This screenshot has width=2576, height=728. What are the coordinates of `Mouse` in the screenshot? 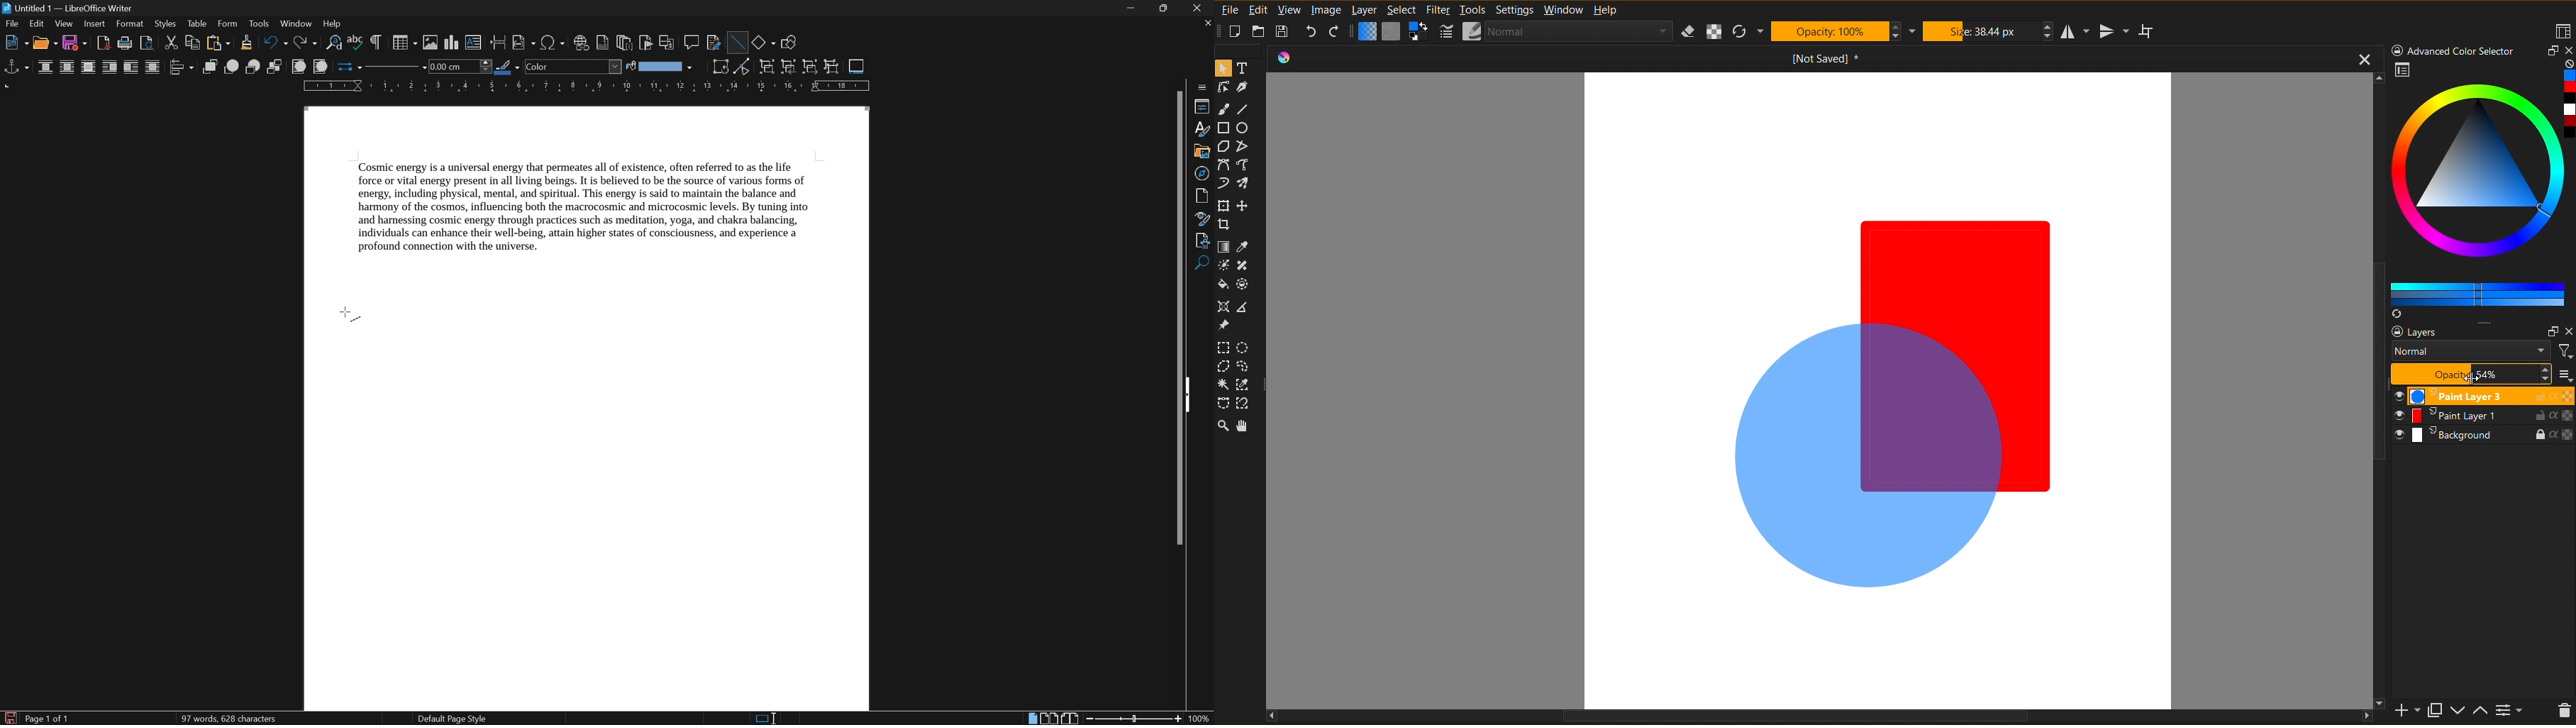 It's located at (1223, 67).